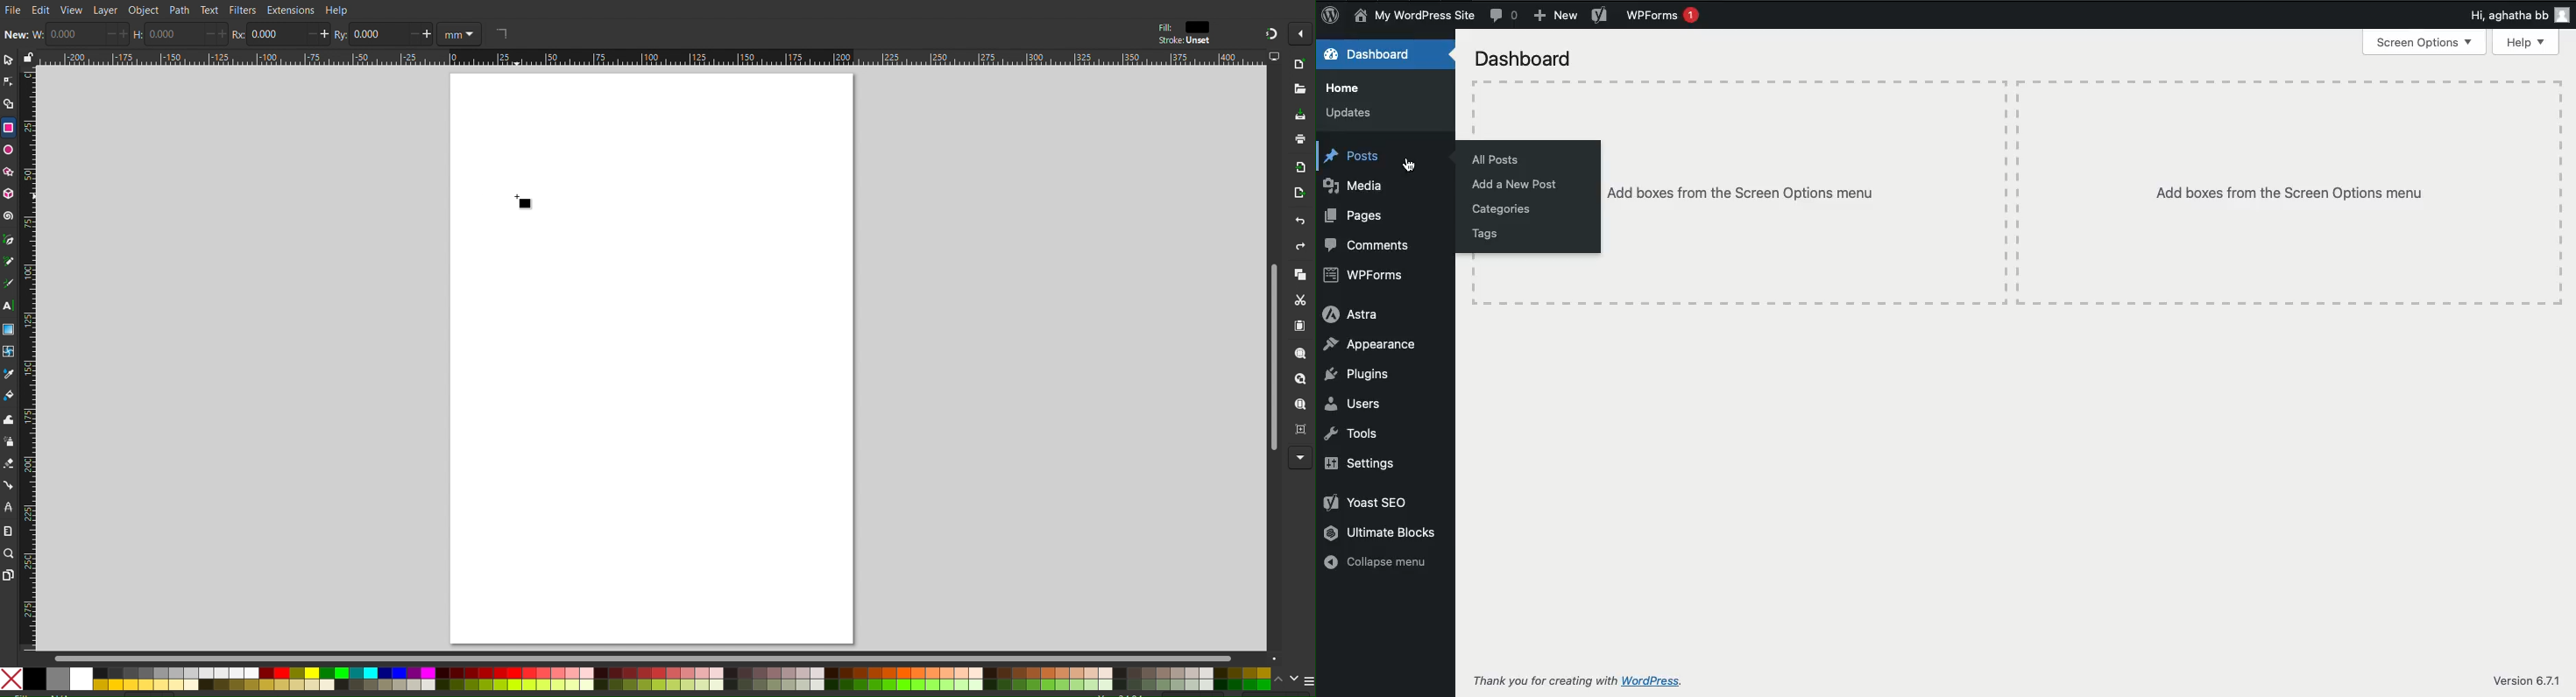 The image size is (2576, 700). I want to click on canvas, so click(652, 359).